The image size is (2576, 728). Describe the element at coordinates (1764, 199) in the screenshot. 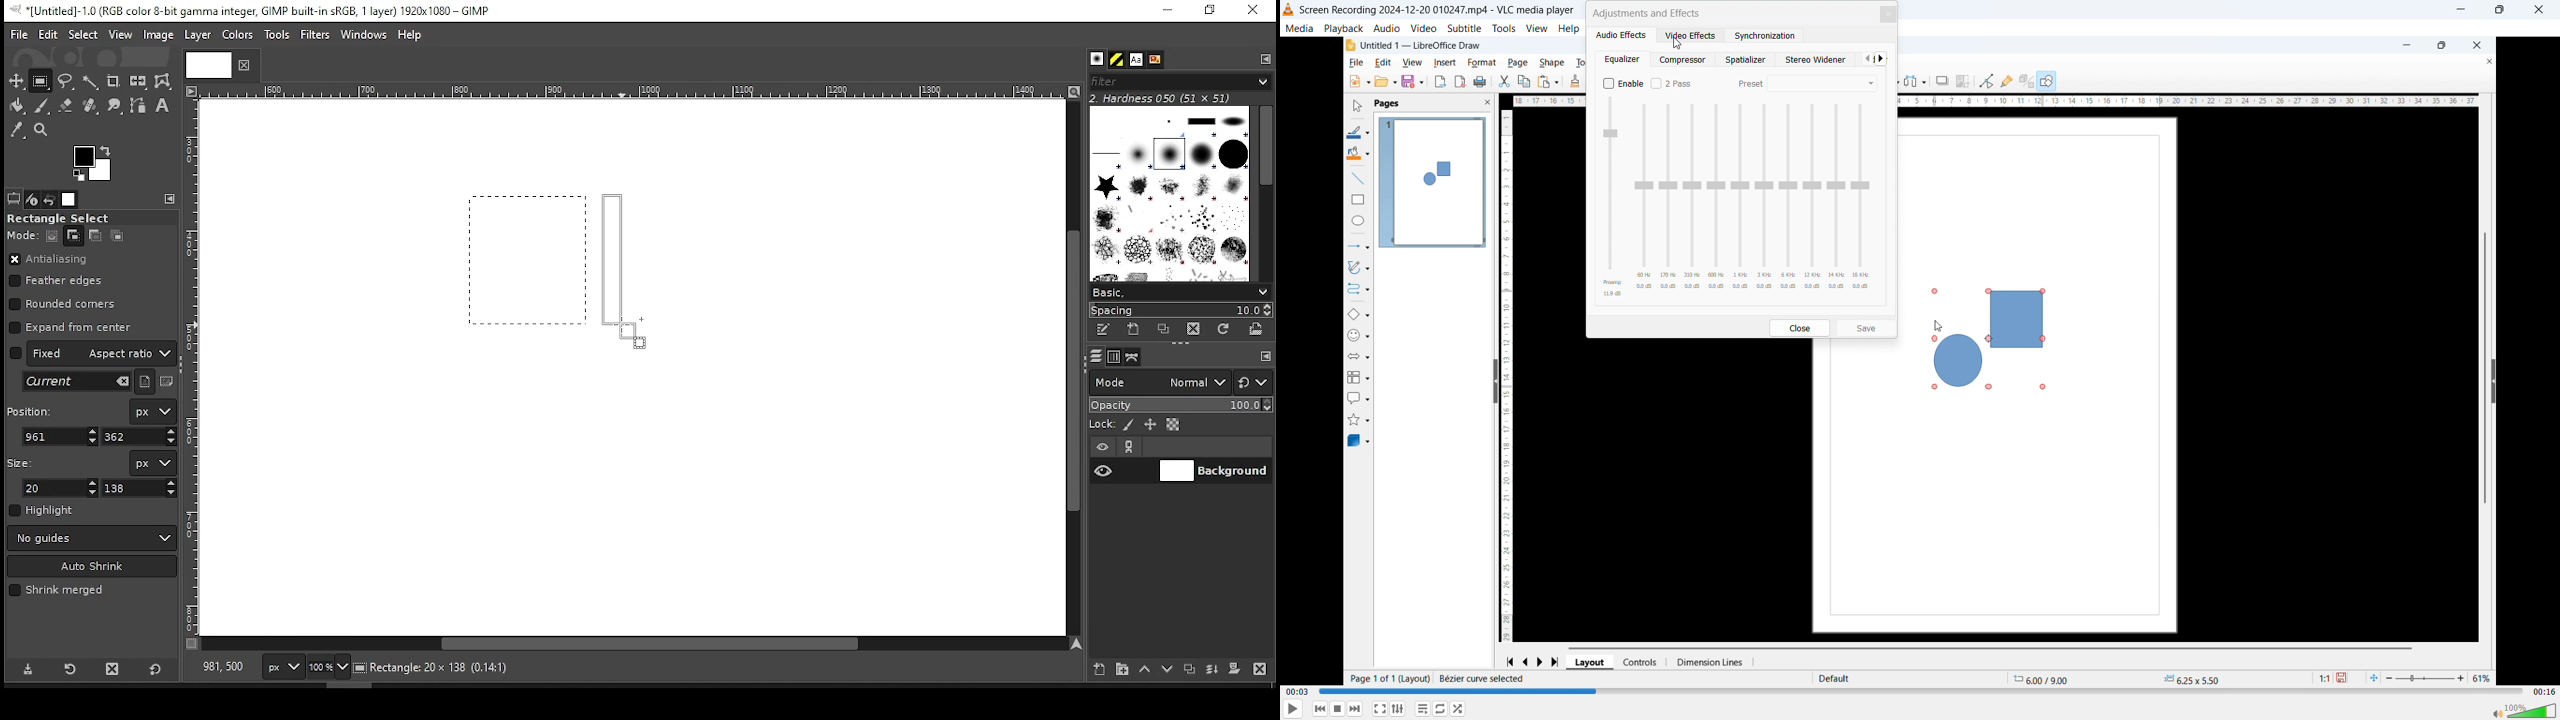

I see `Three kilohertz controller ` at that location.